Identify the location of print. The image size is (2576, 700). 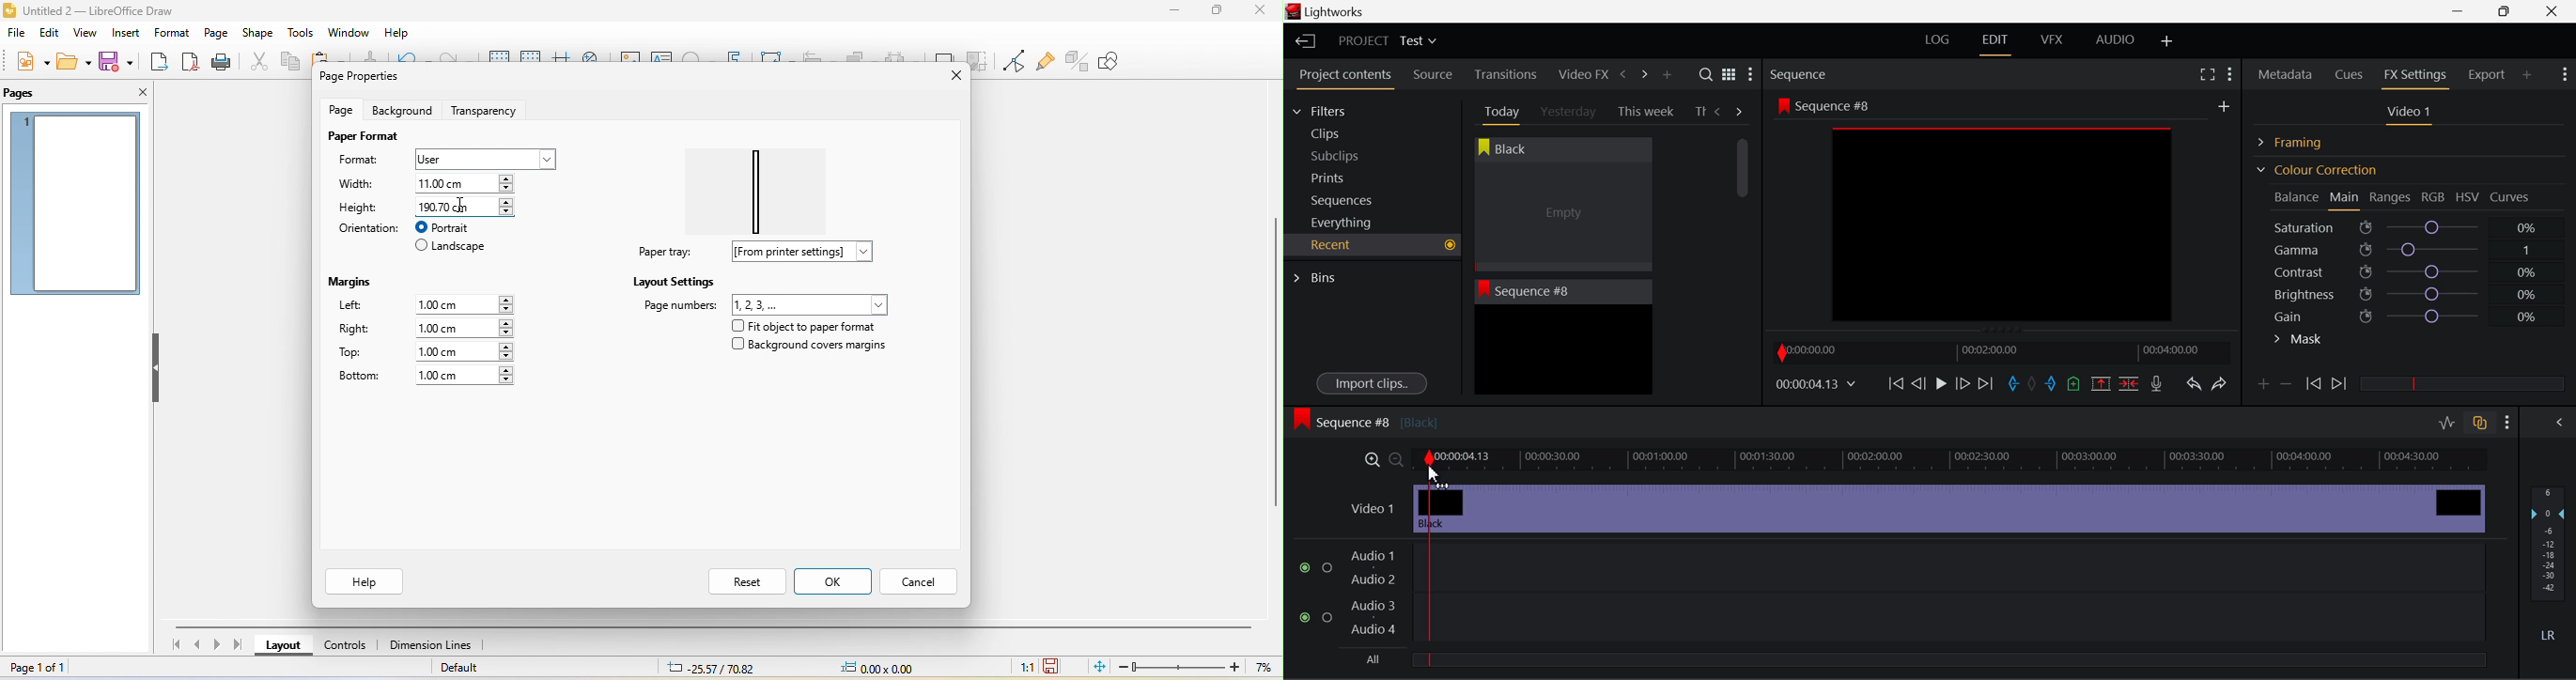
(220, 63).